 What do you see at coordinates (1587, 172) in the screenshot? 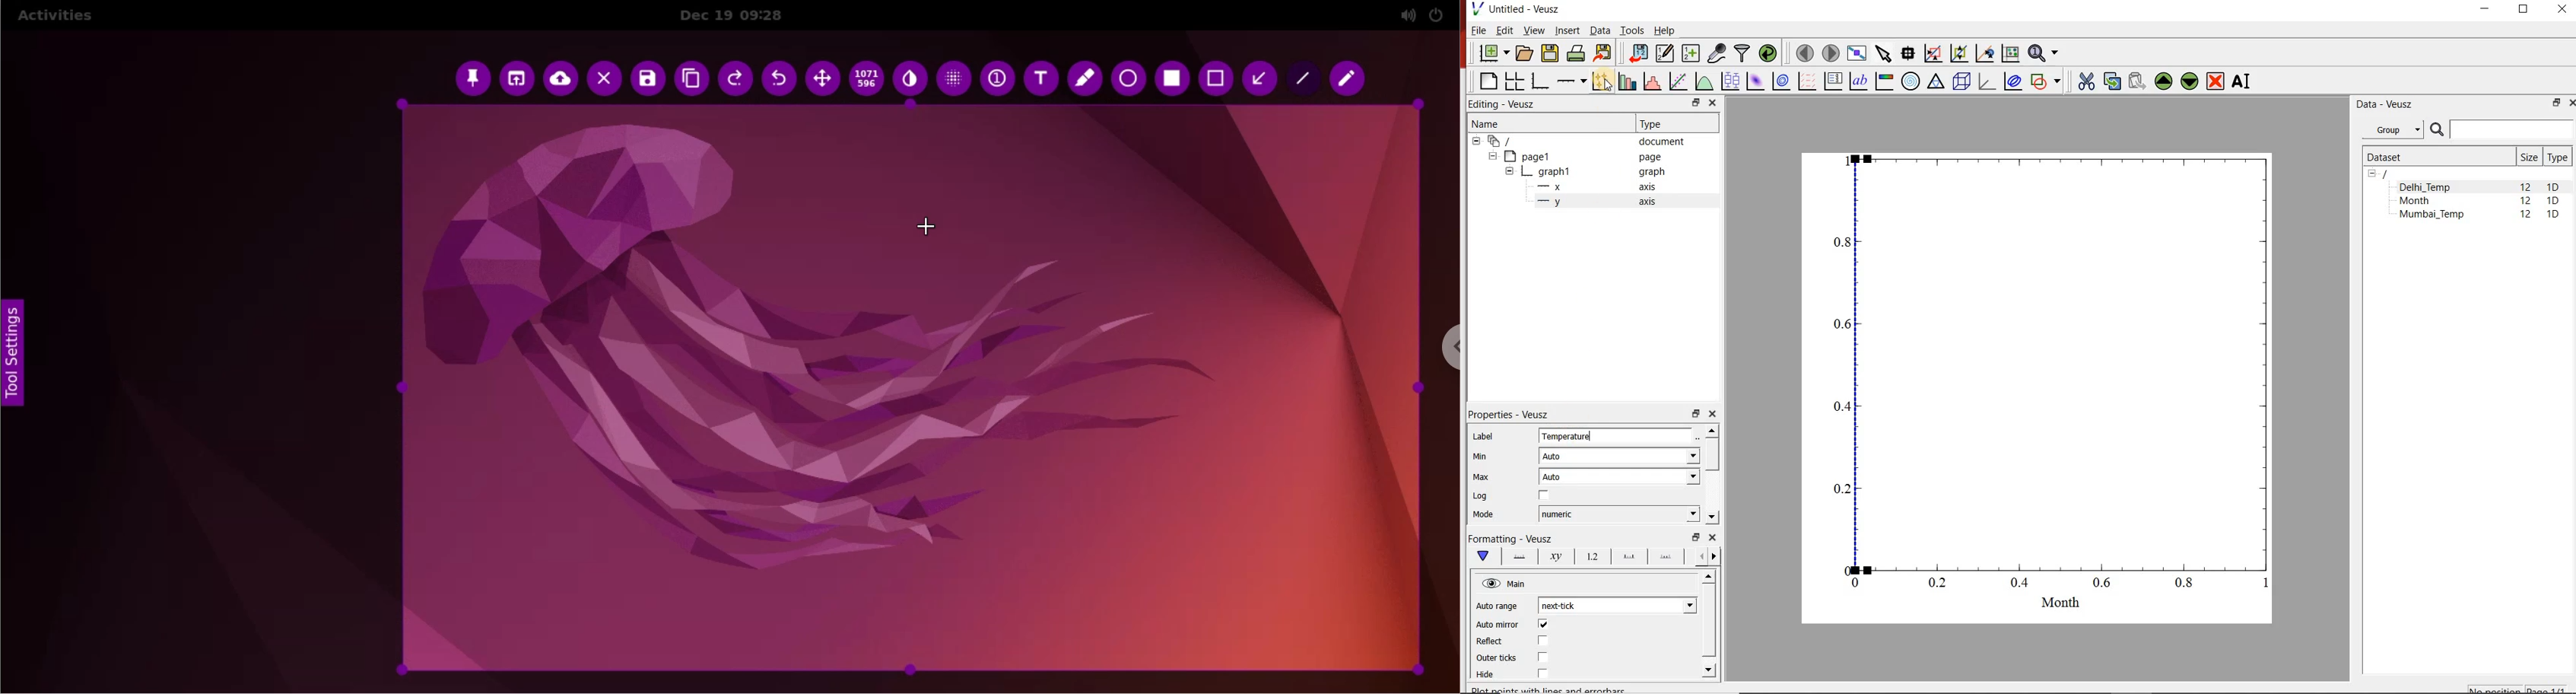
I see `graph1` at bounding box center [1587, 172].